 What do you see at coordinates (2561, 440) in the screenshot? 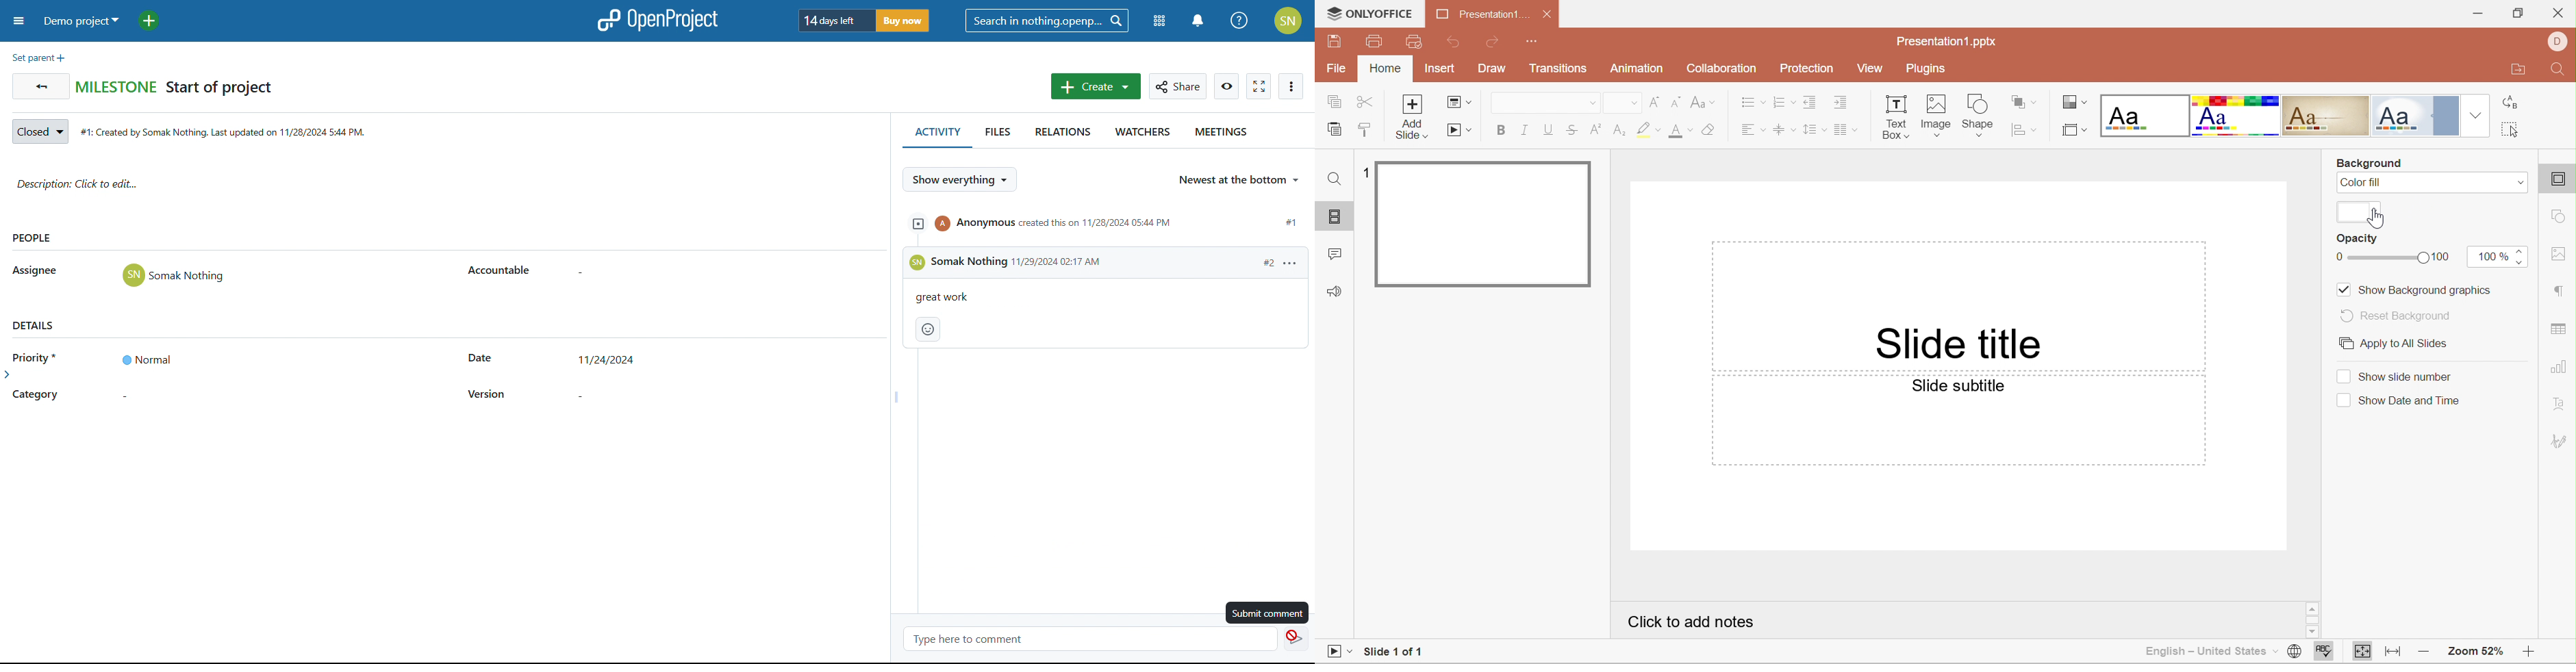
I see `Signature settings` at bounding box center [2561, 440].